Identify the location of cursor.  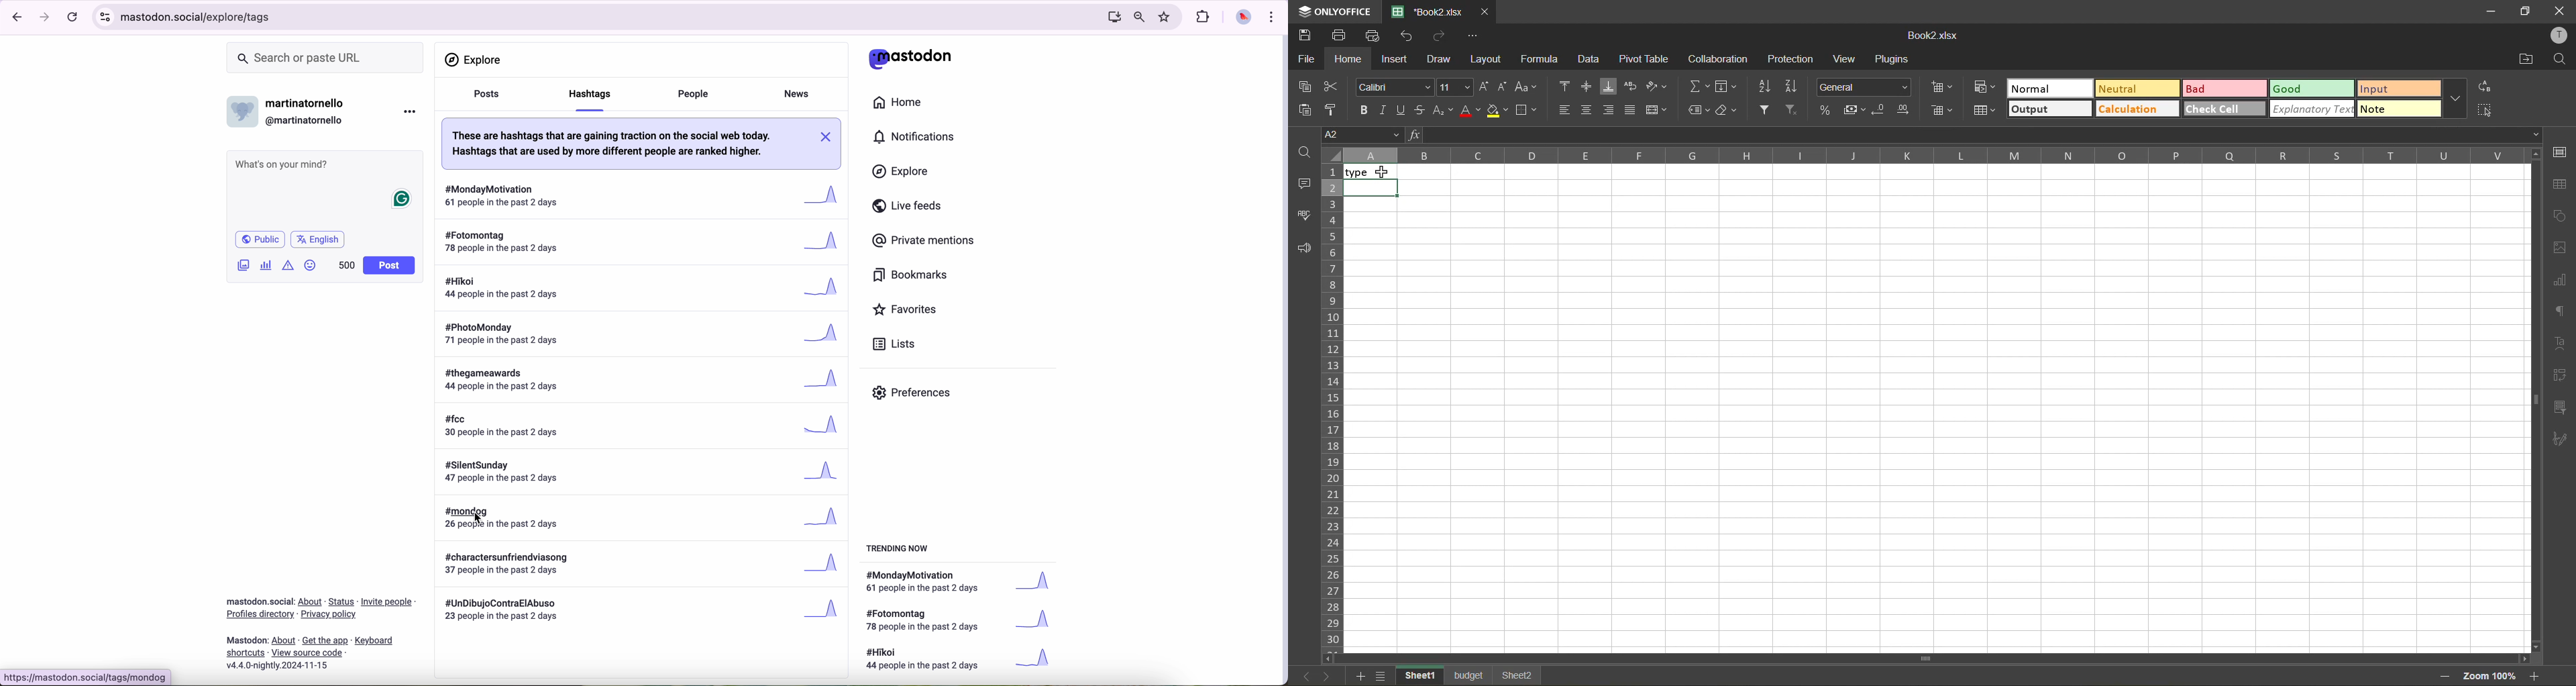
(482, 519).